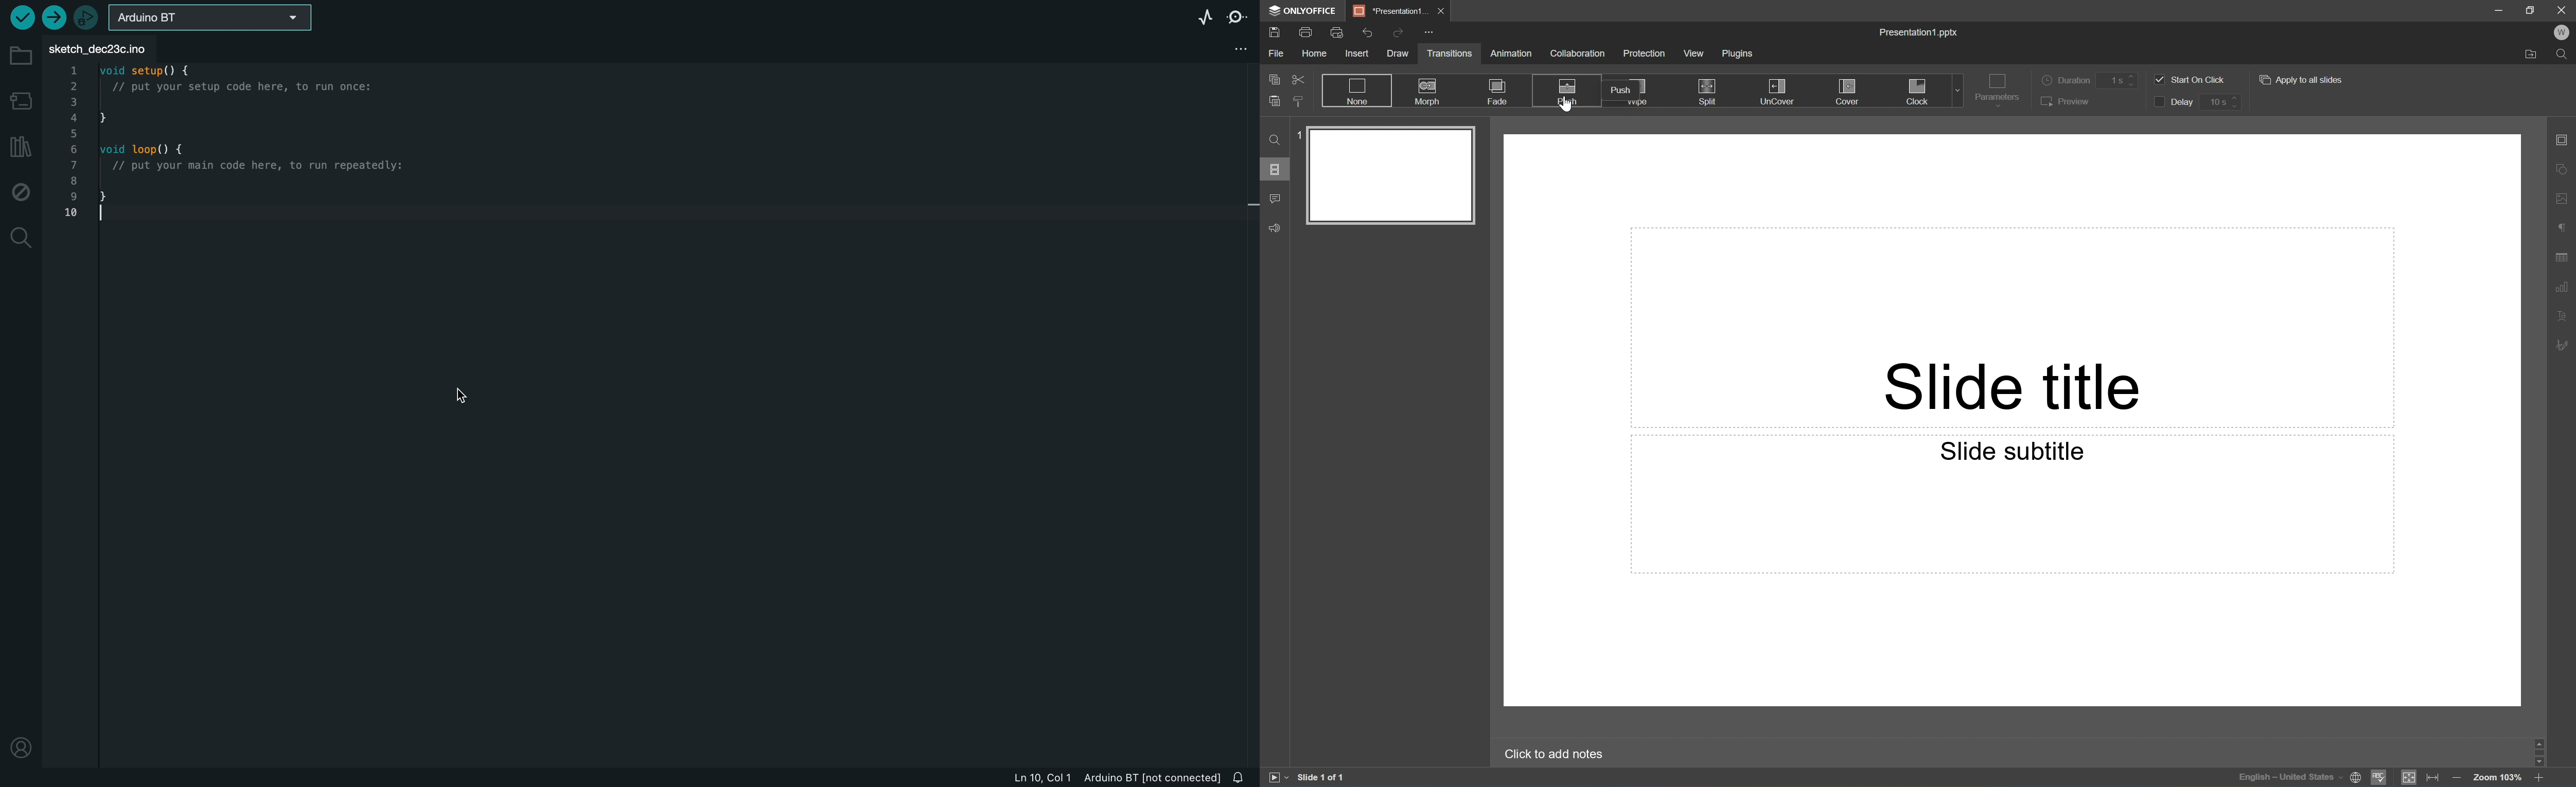  I want to click on Spell checking, so click(2378, 778).